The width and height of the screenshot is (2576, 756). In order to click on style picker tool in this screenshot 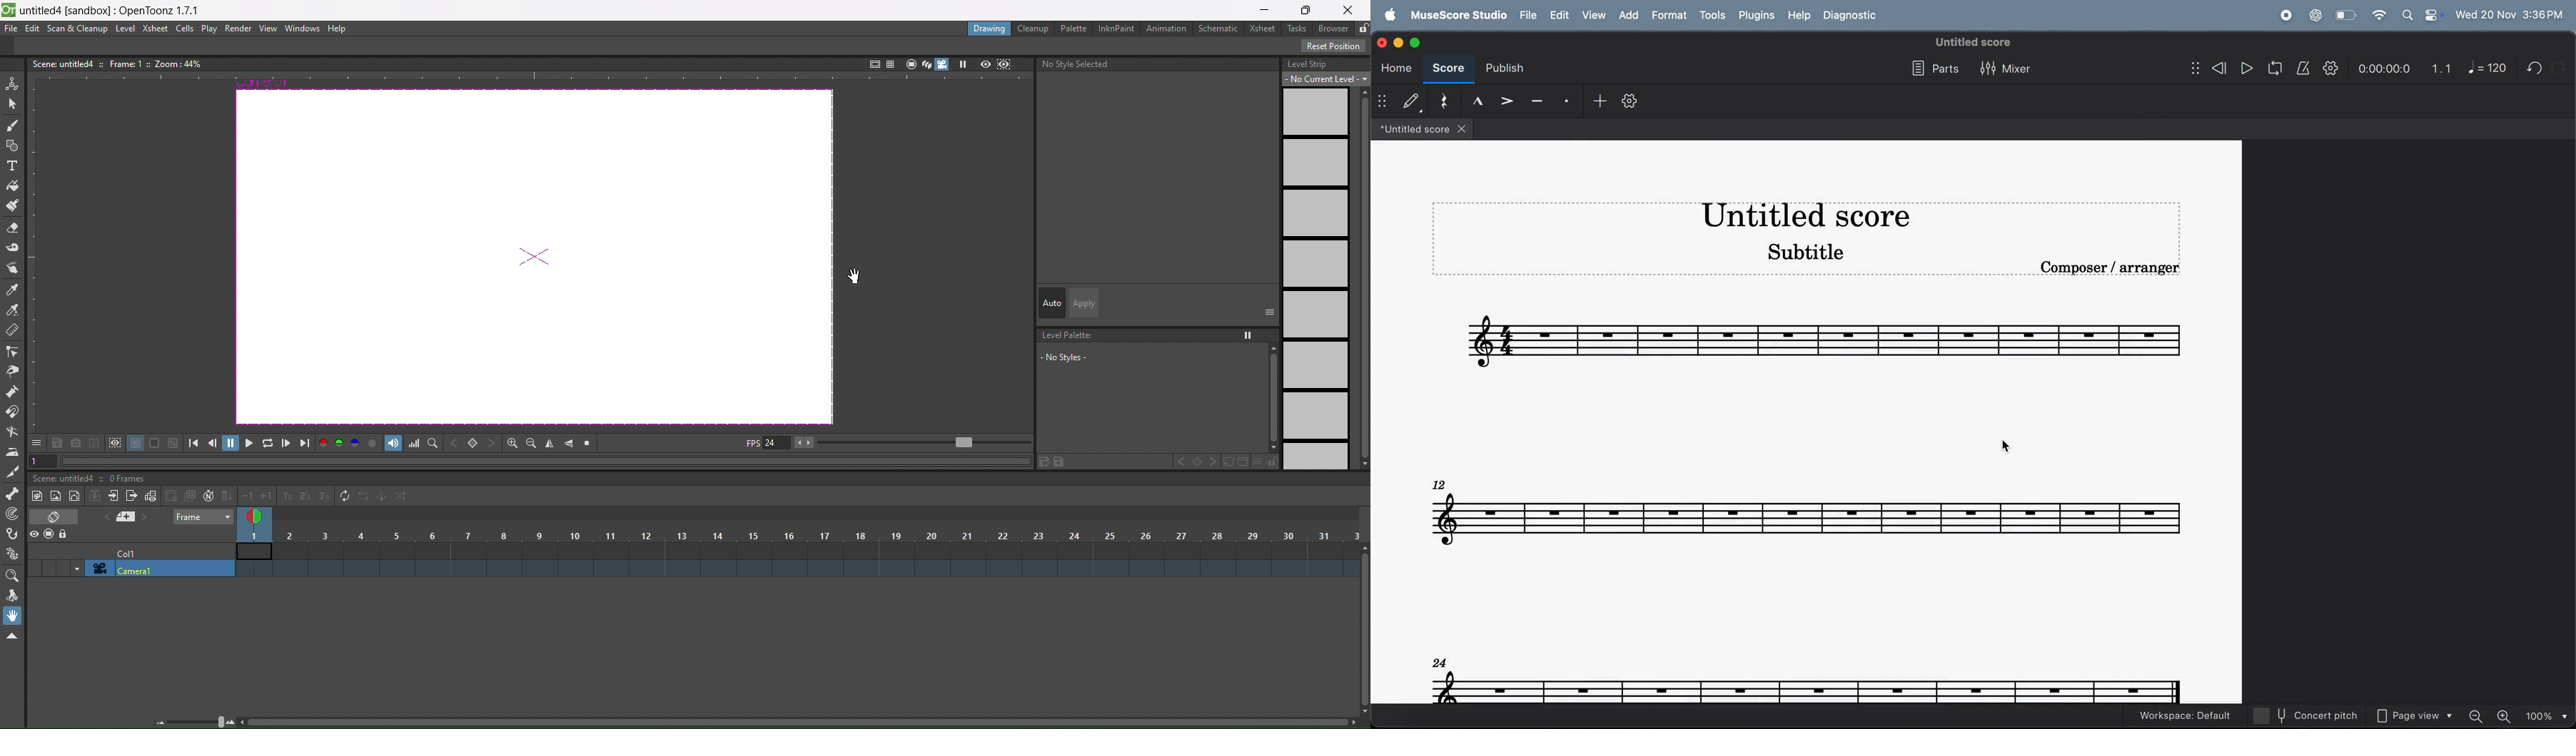, I will do `click(11, 290)`.